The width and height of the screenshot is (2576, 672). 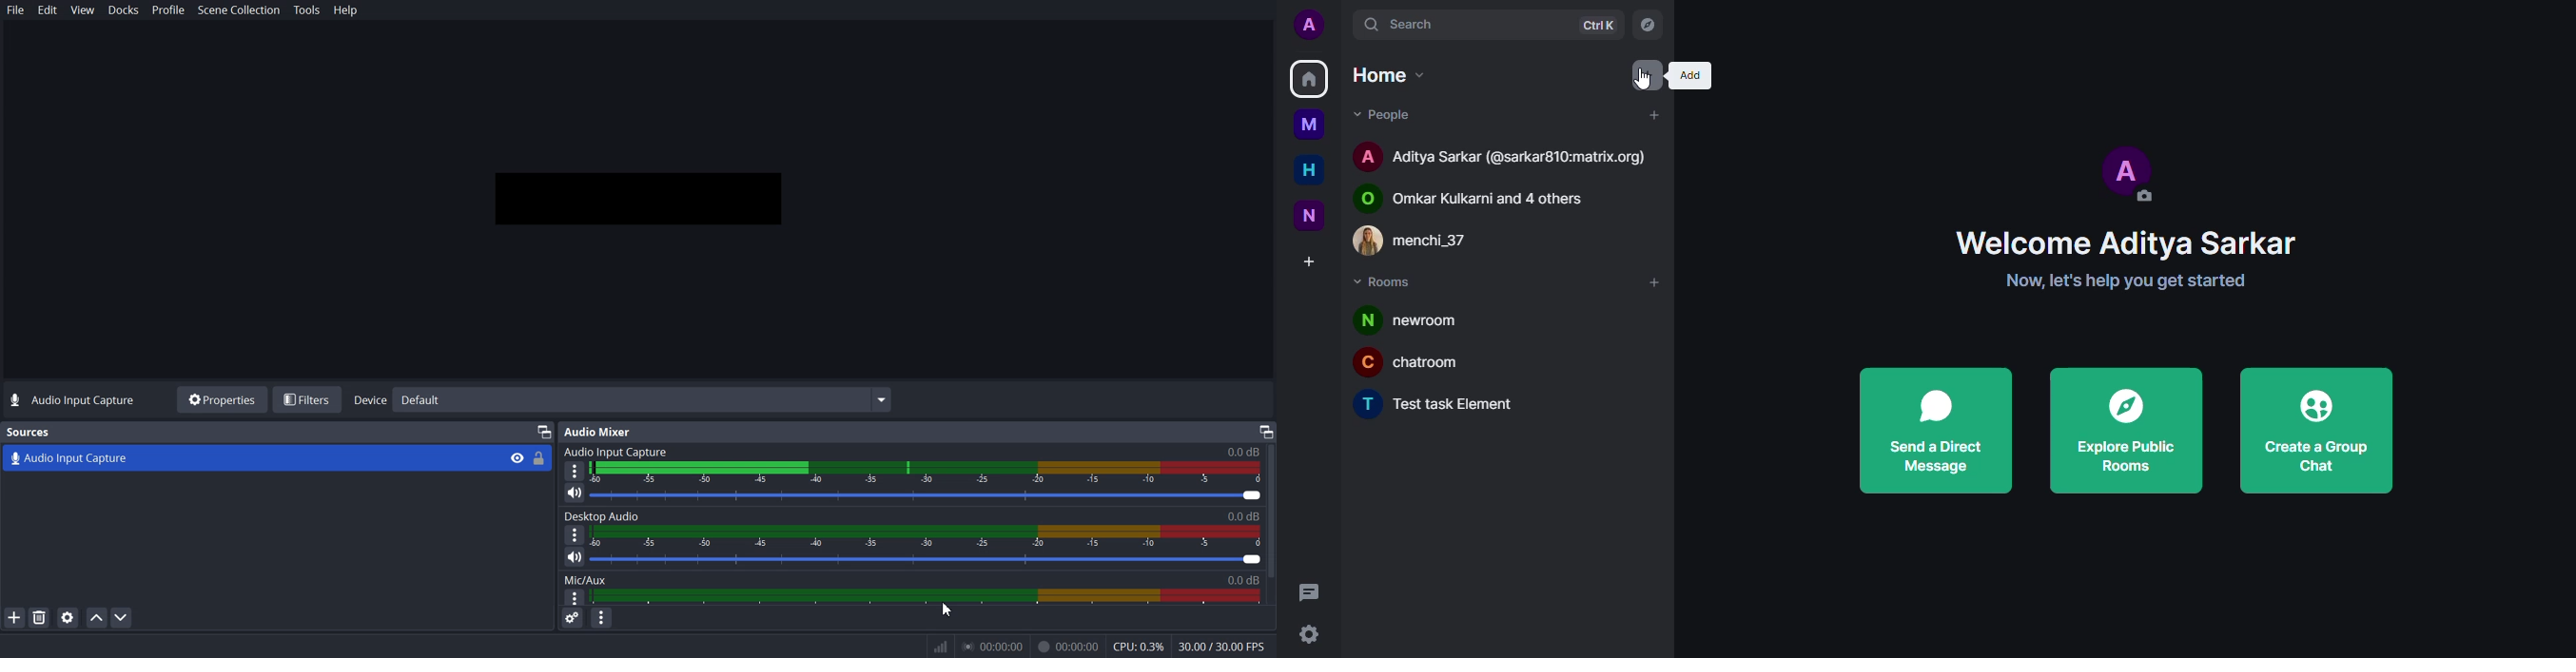 What do you see at coordinates (1650, 282) in the screenshot?
I see `add` at bounding box center [1650, 282].